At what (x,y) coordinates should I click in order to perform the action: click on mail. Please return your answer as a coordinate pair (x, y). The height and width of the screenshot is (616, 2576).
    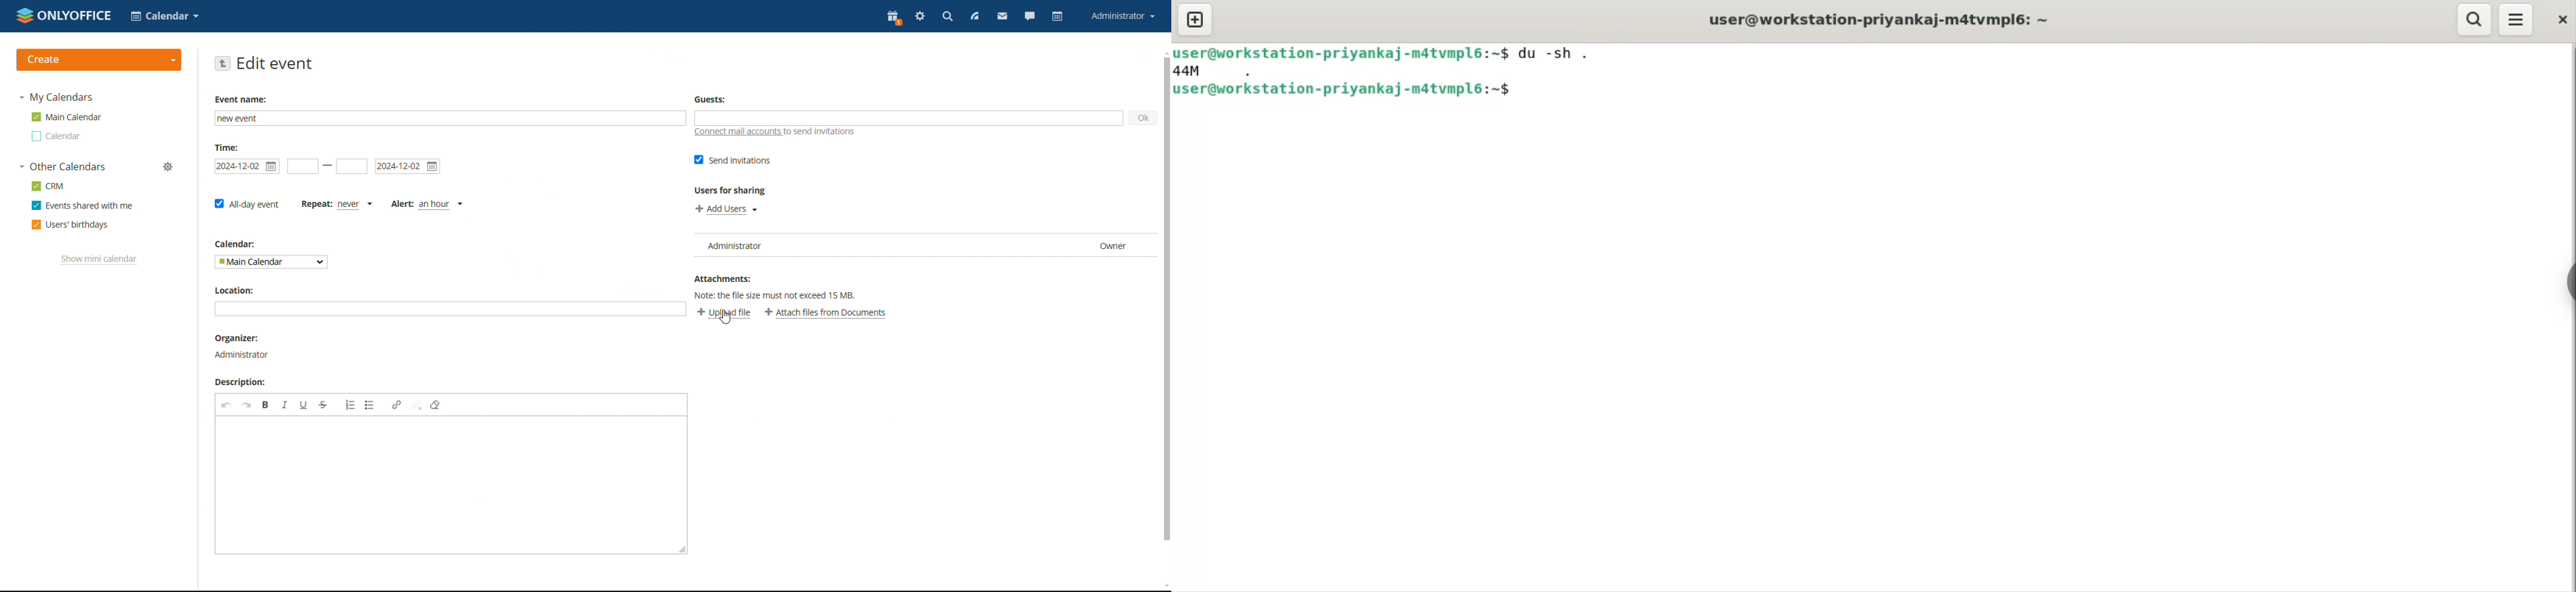
    Looking at the image, I should click on (1003, 16).